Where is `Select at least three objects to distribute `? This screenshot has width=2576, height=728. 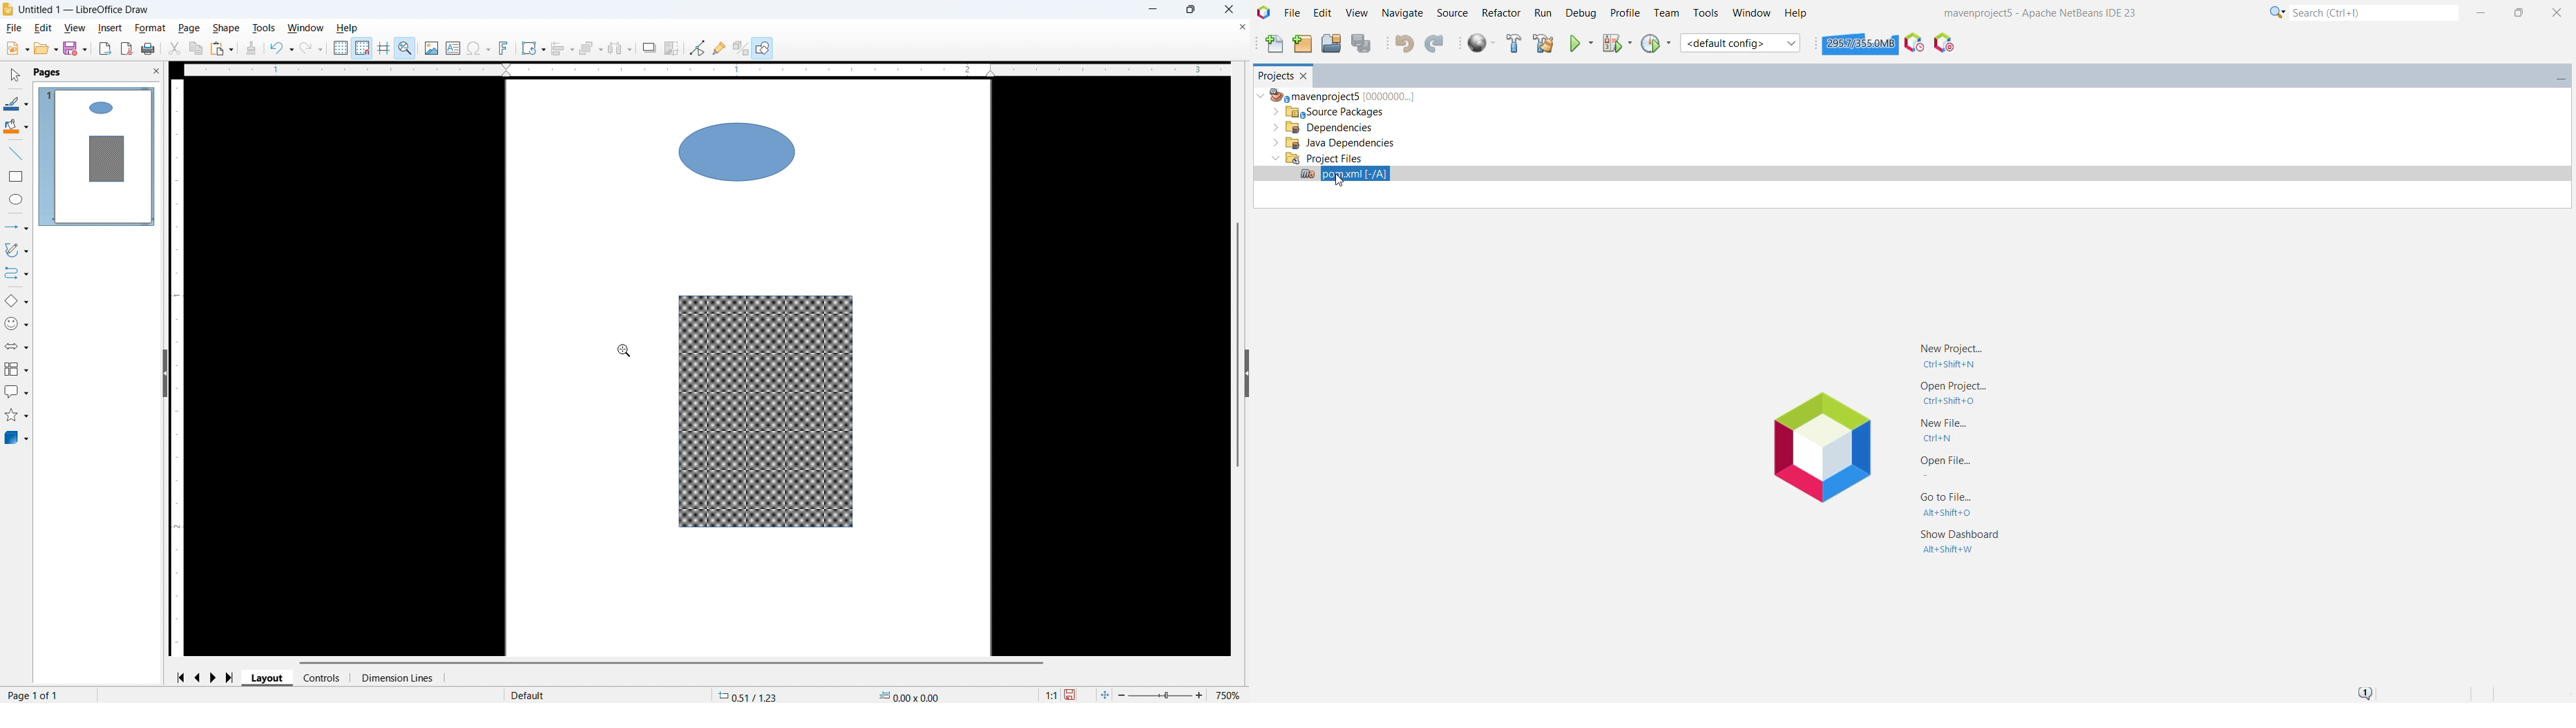
Select at least three objects to distribute  is located at coordinates (621, 48).